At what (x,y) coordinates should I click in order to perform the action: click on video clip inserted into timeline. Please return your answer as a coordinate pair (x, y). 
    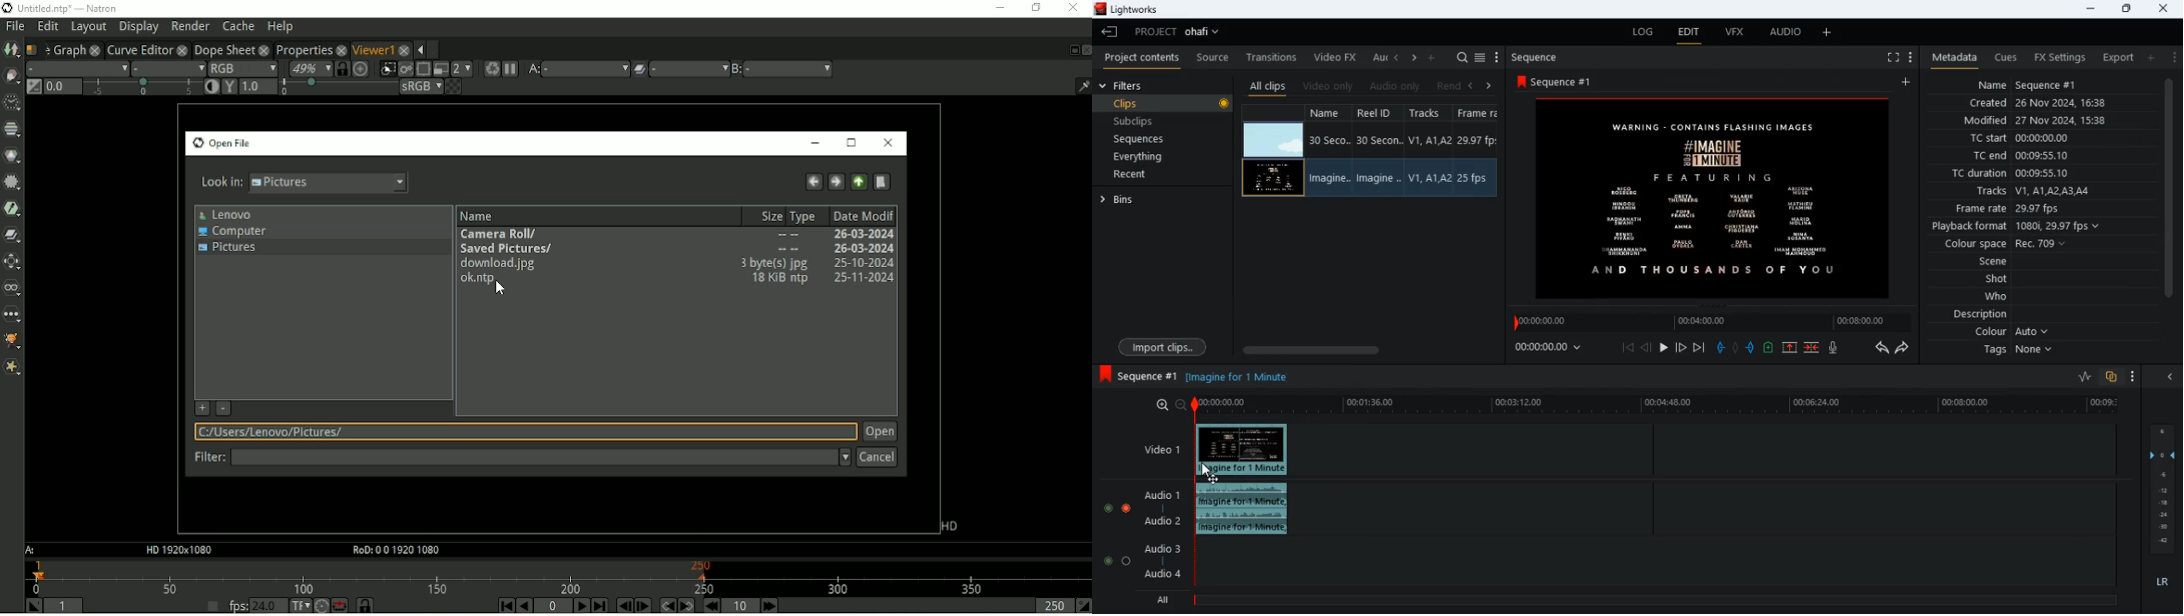
    Looking at the image, I should click on (1245, 449).